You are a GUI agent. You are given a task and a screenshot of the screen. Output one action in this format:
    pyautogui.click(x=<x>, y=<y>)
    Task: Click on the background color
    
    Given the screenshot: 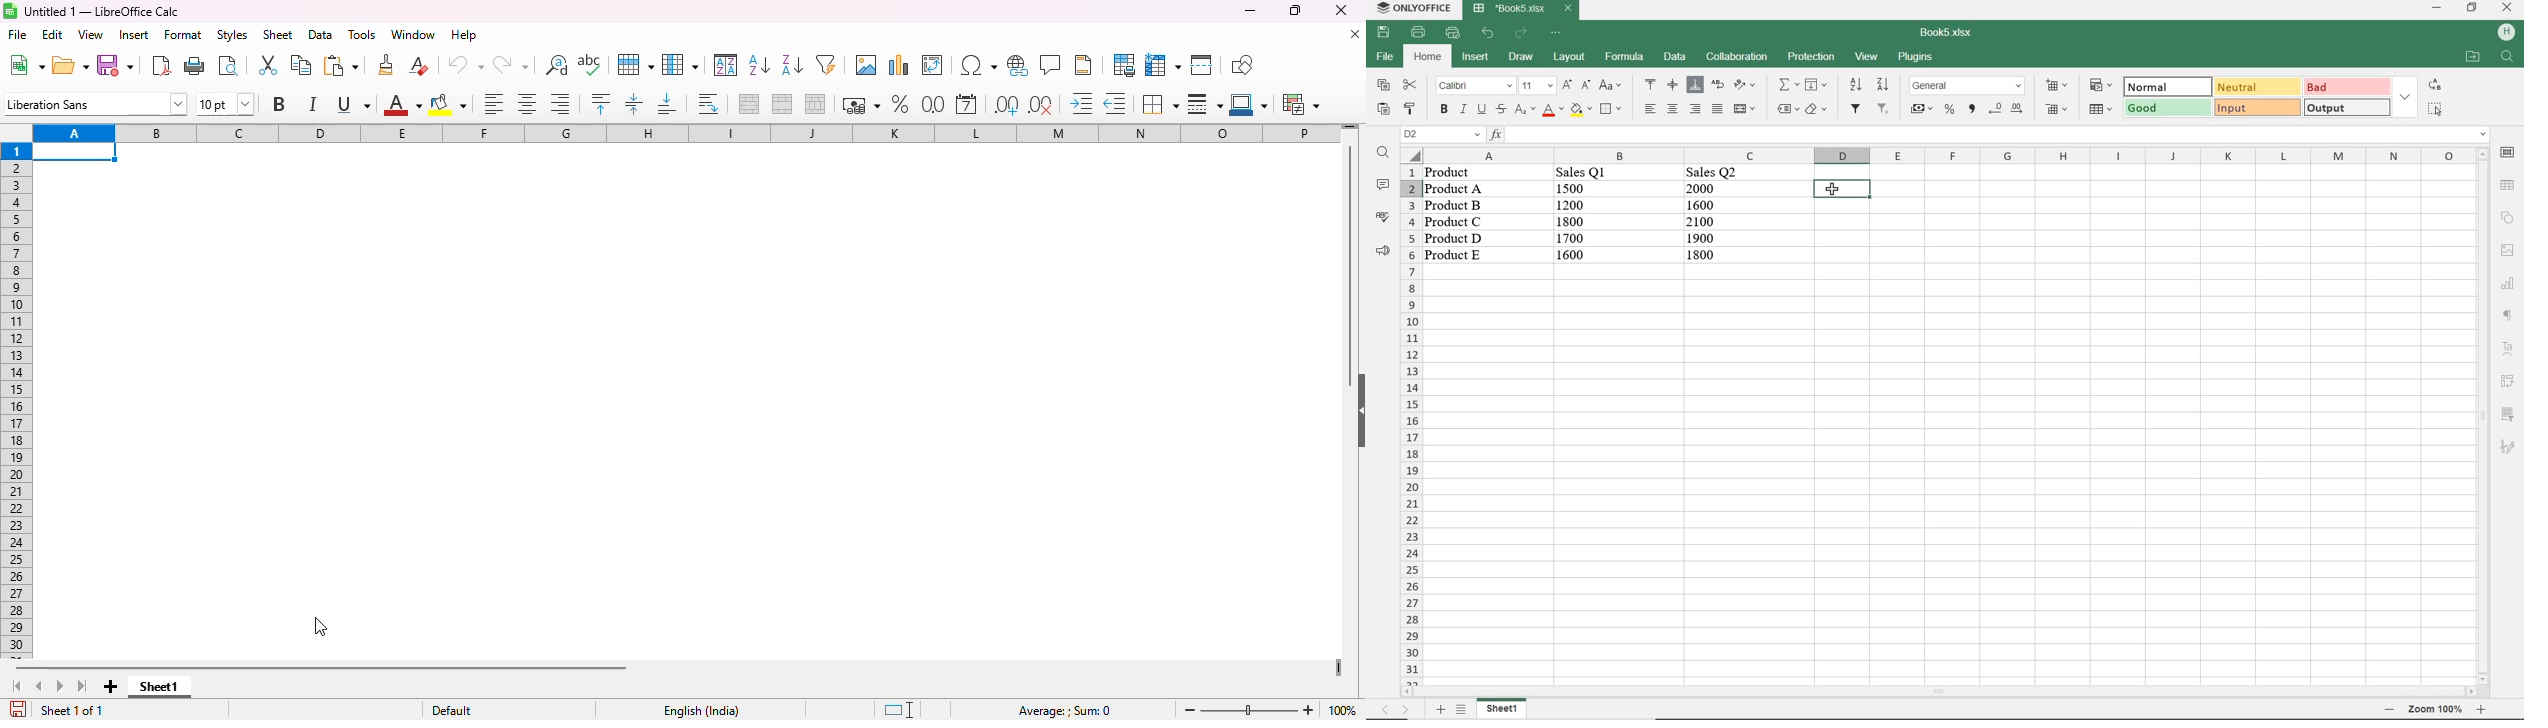 What is the action you would take?
    pyautogui.click(x=449, y=105)
    